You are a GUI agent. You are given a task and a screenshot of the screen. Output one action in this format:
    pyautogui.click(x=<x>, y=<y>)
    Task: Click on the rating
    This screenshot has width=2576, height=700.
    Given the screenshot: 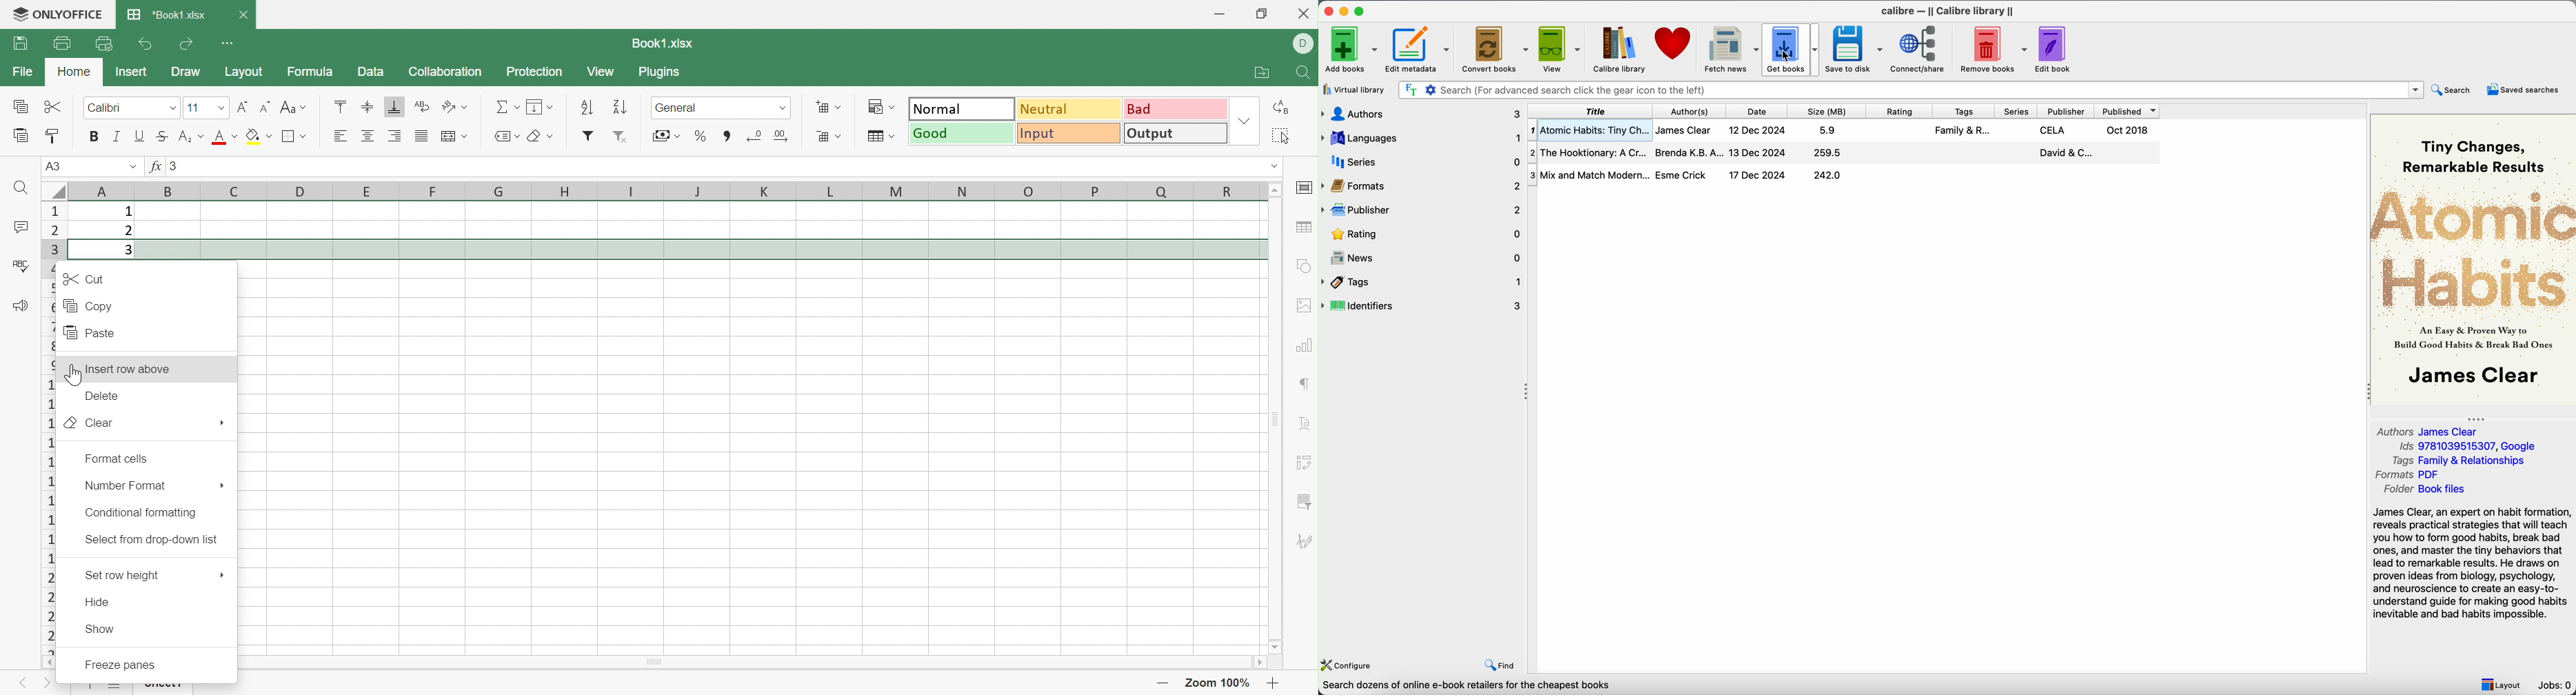 What is the action you would take?
    pyautogui.click(x=1900, y=111)
    